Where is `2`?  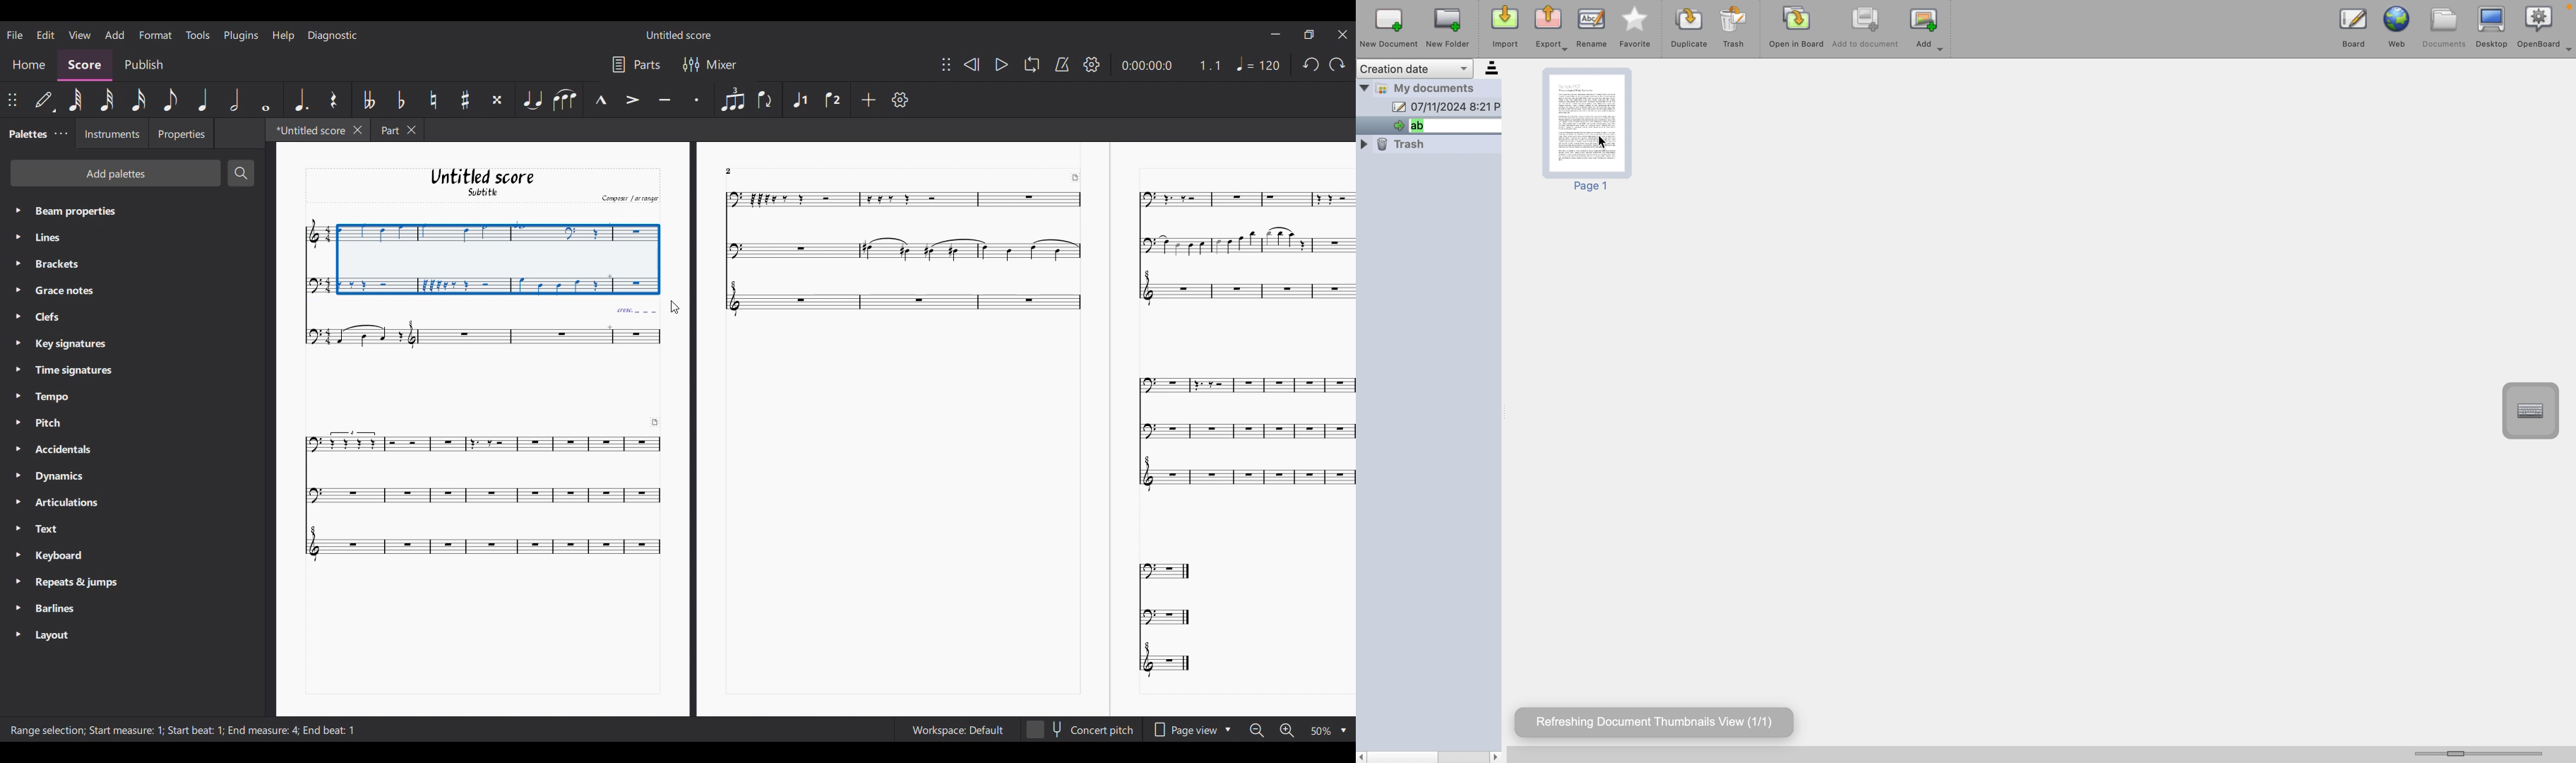
2 is located at coordinates (737, 170).